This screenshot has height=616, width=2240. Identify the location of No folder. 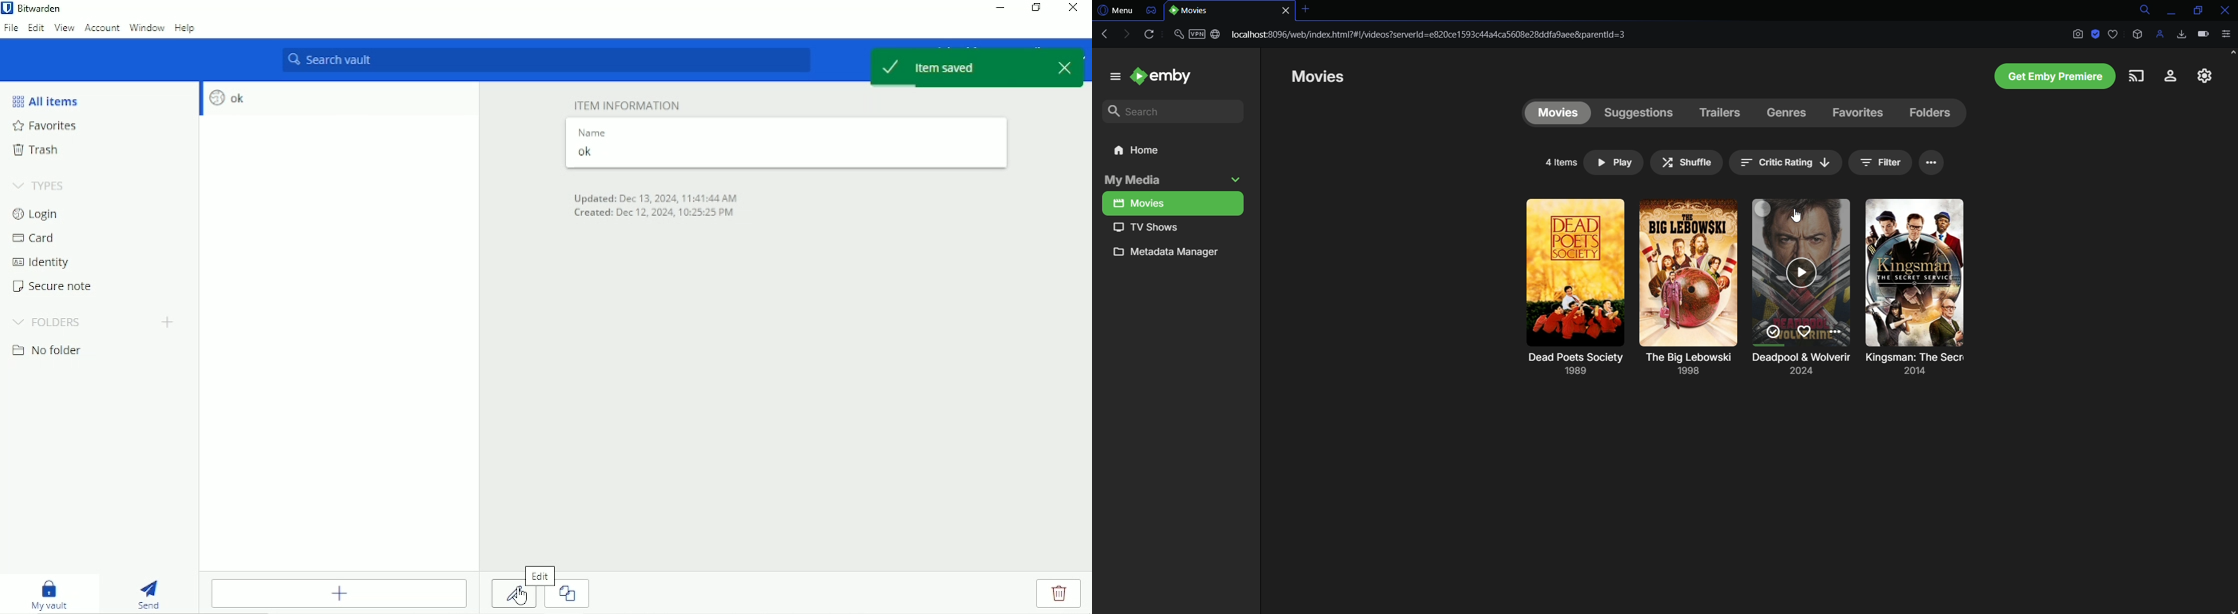
(49, 351).